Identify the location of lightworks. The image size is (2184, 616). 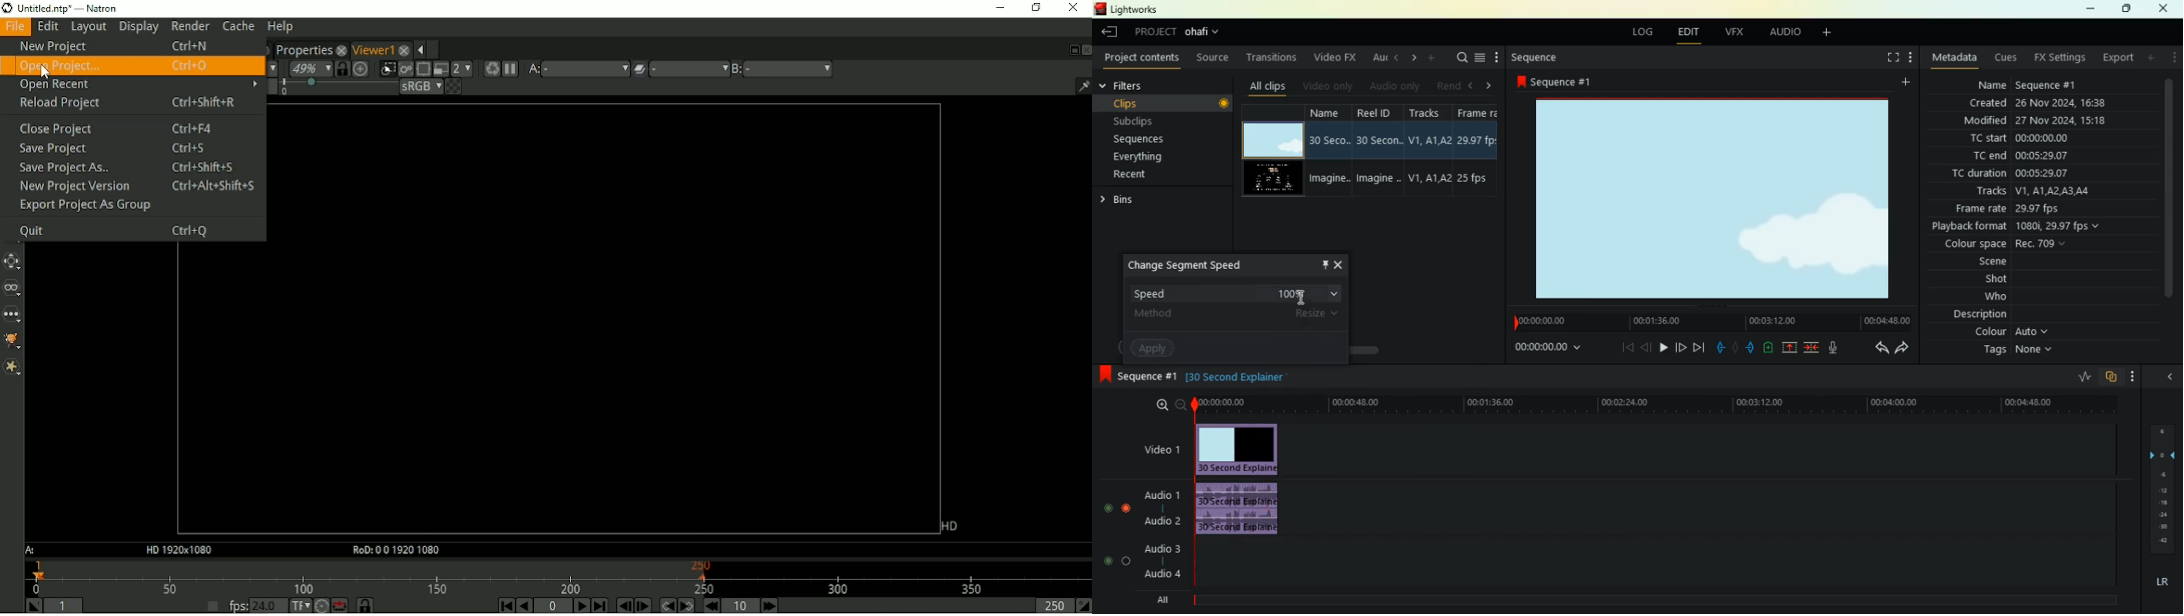
(1134, 9).